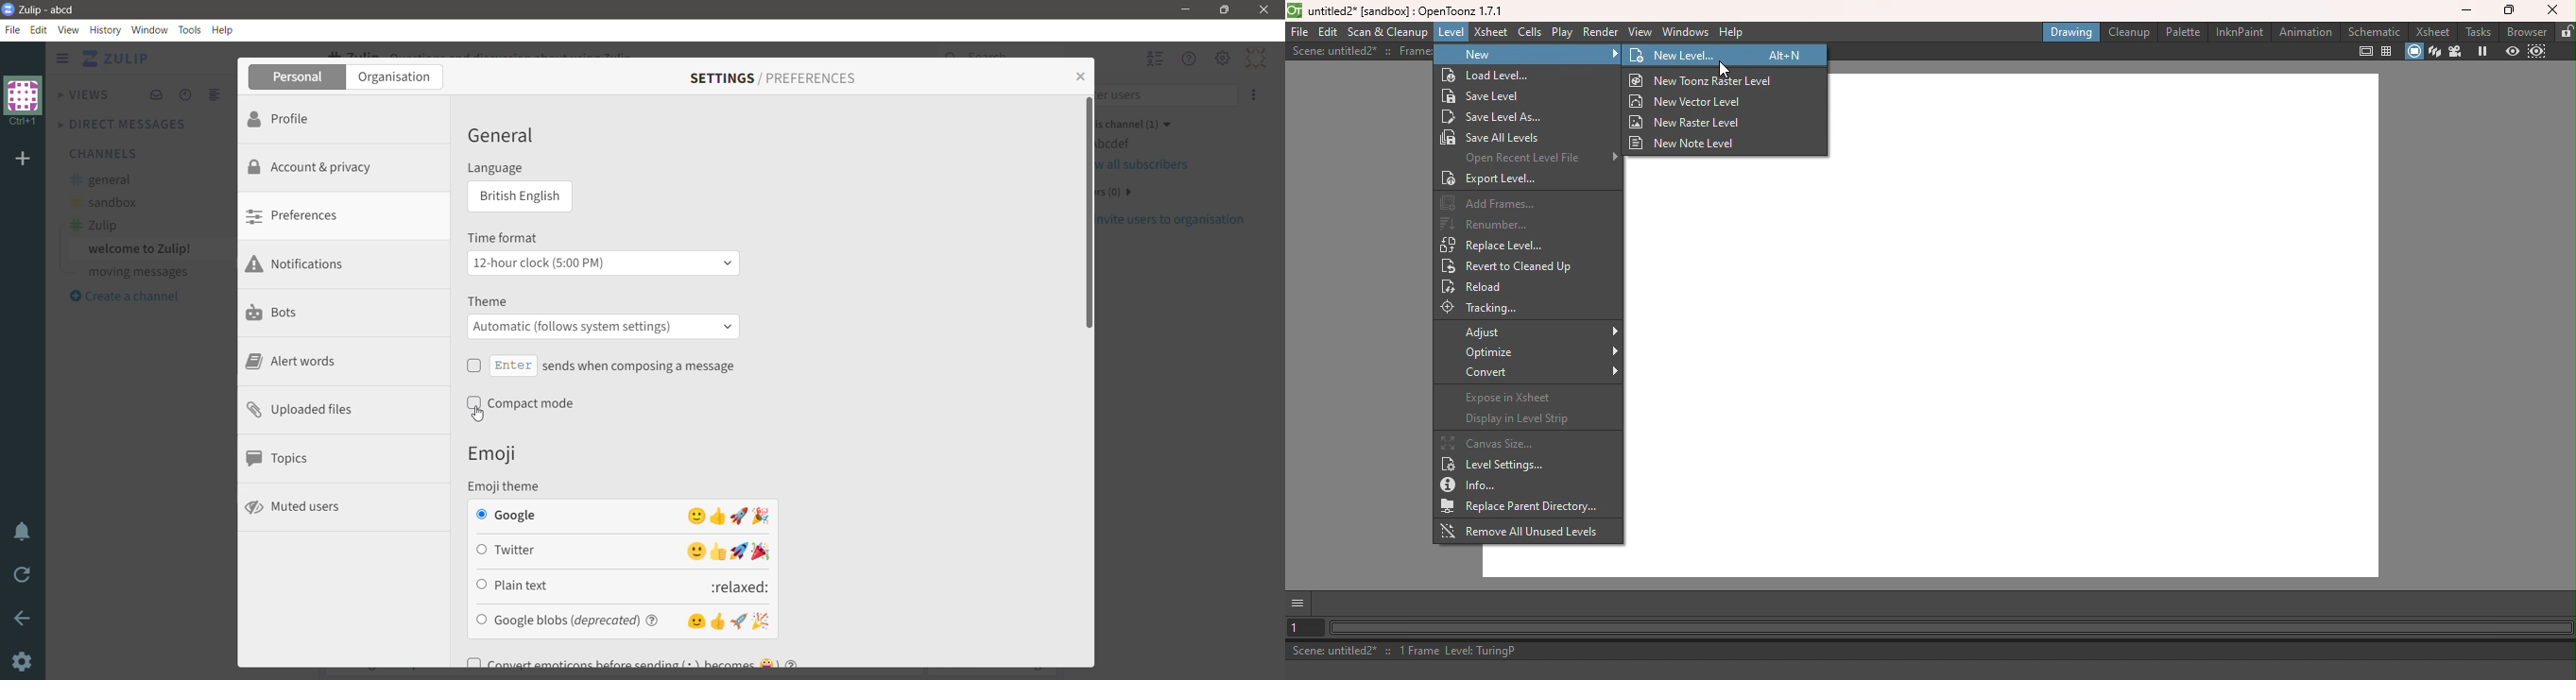 This screenshot has width=2576, height=700. What do you see at coordinates (150, 29) in the screenshot?
I see `Window` at bounding box center [150, 29].